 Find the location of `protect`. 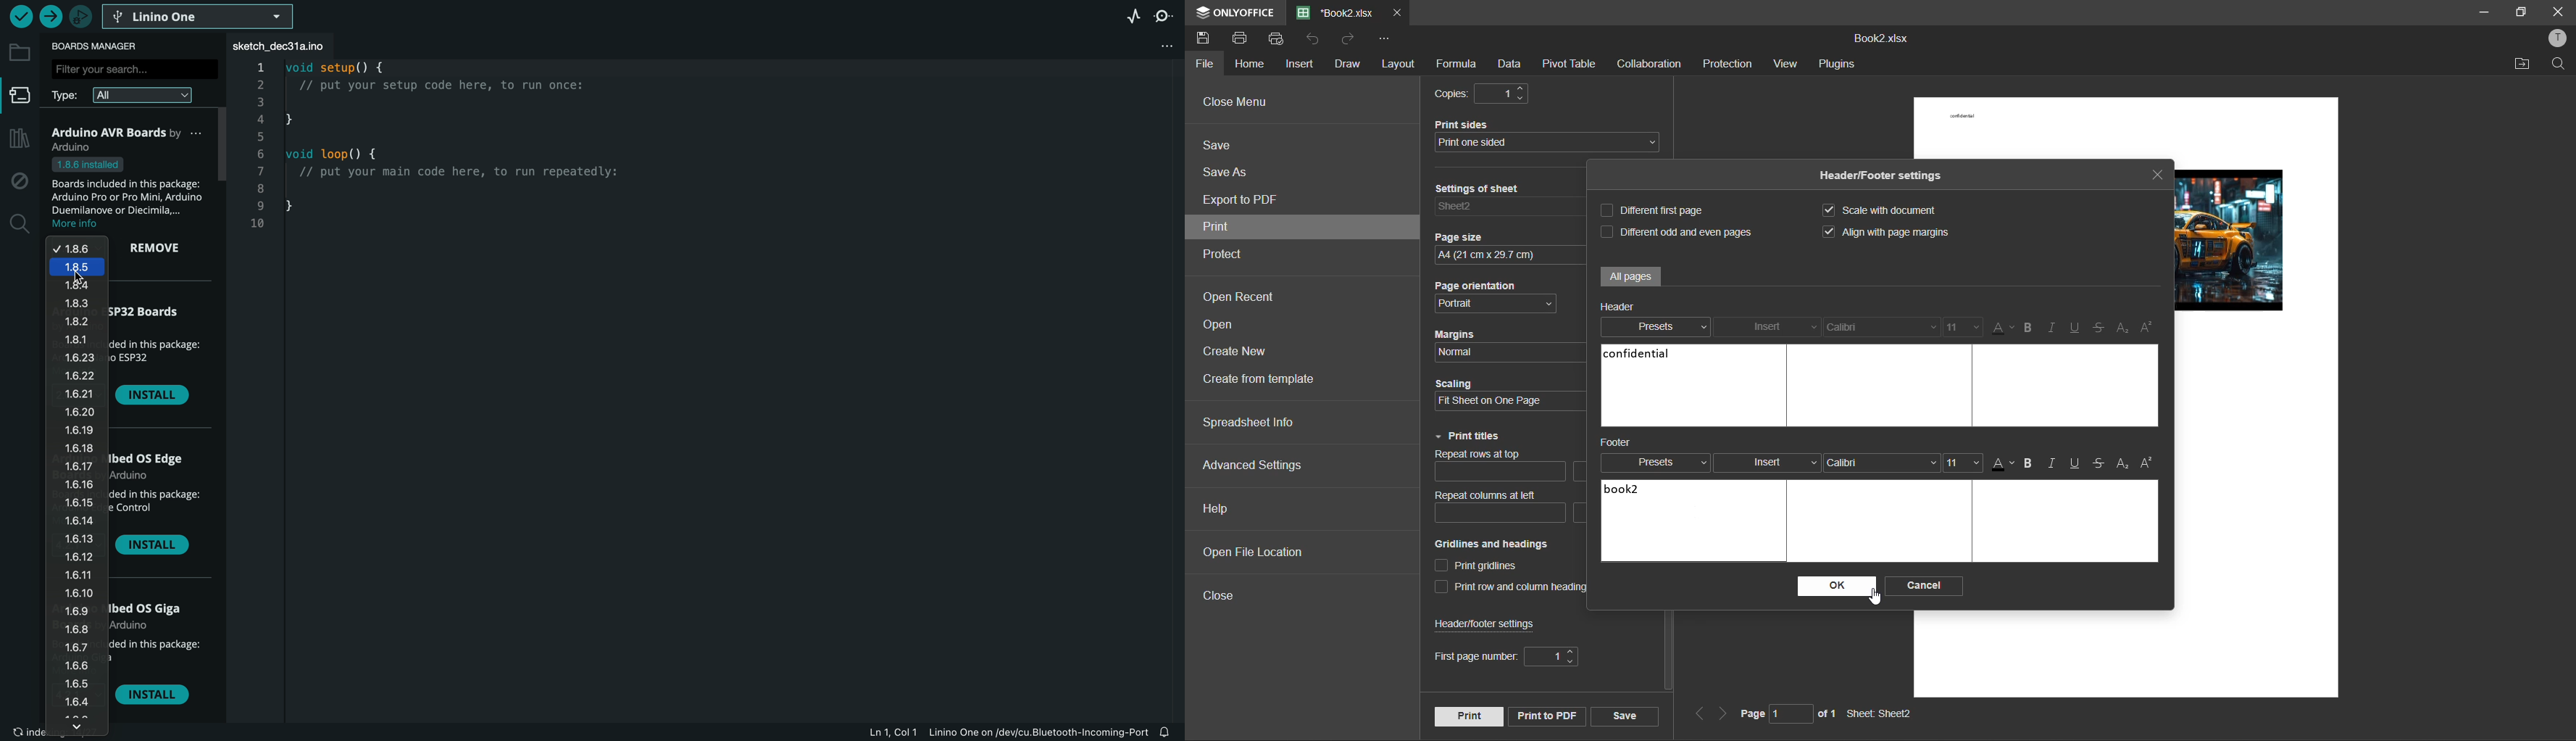

protect is located at coordinates (1227, 255).